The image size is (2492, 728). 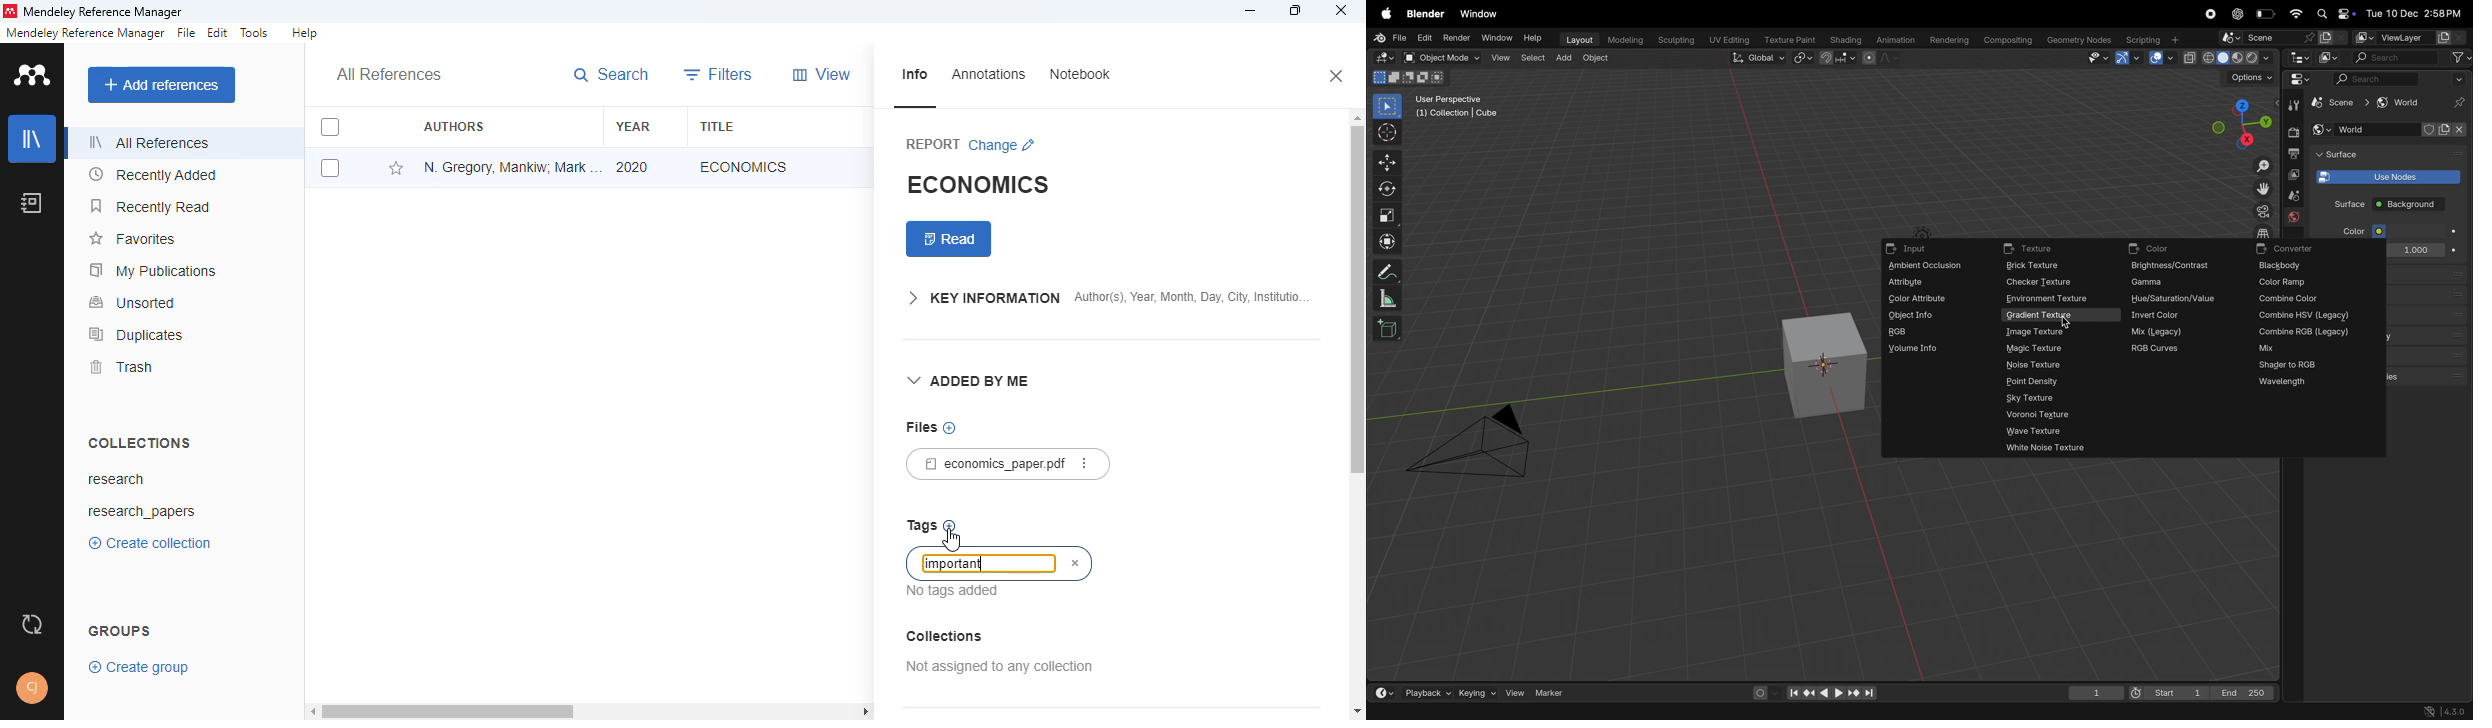 I want to click on info, so click(x=914, y=75).